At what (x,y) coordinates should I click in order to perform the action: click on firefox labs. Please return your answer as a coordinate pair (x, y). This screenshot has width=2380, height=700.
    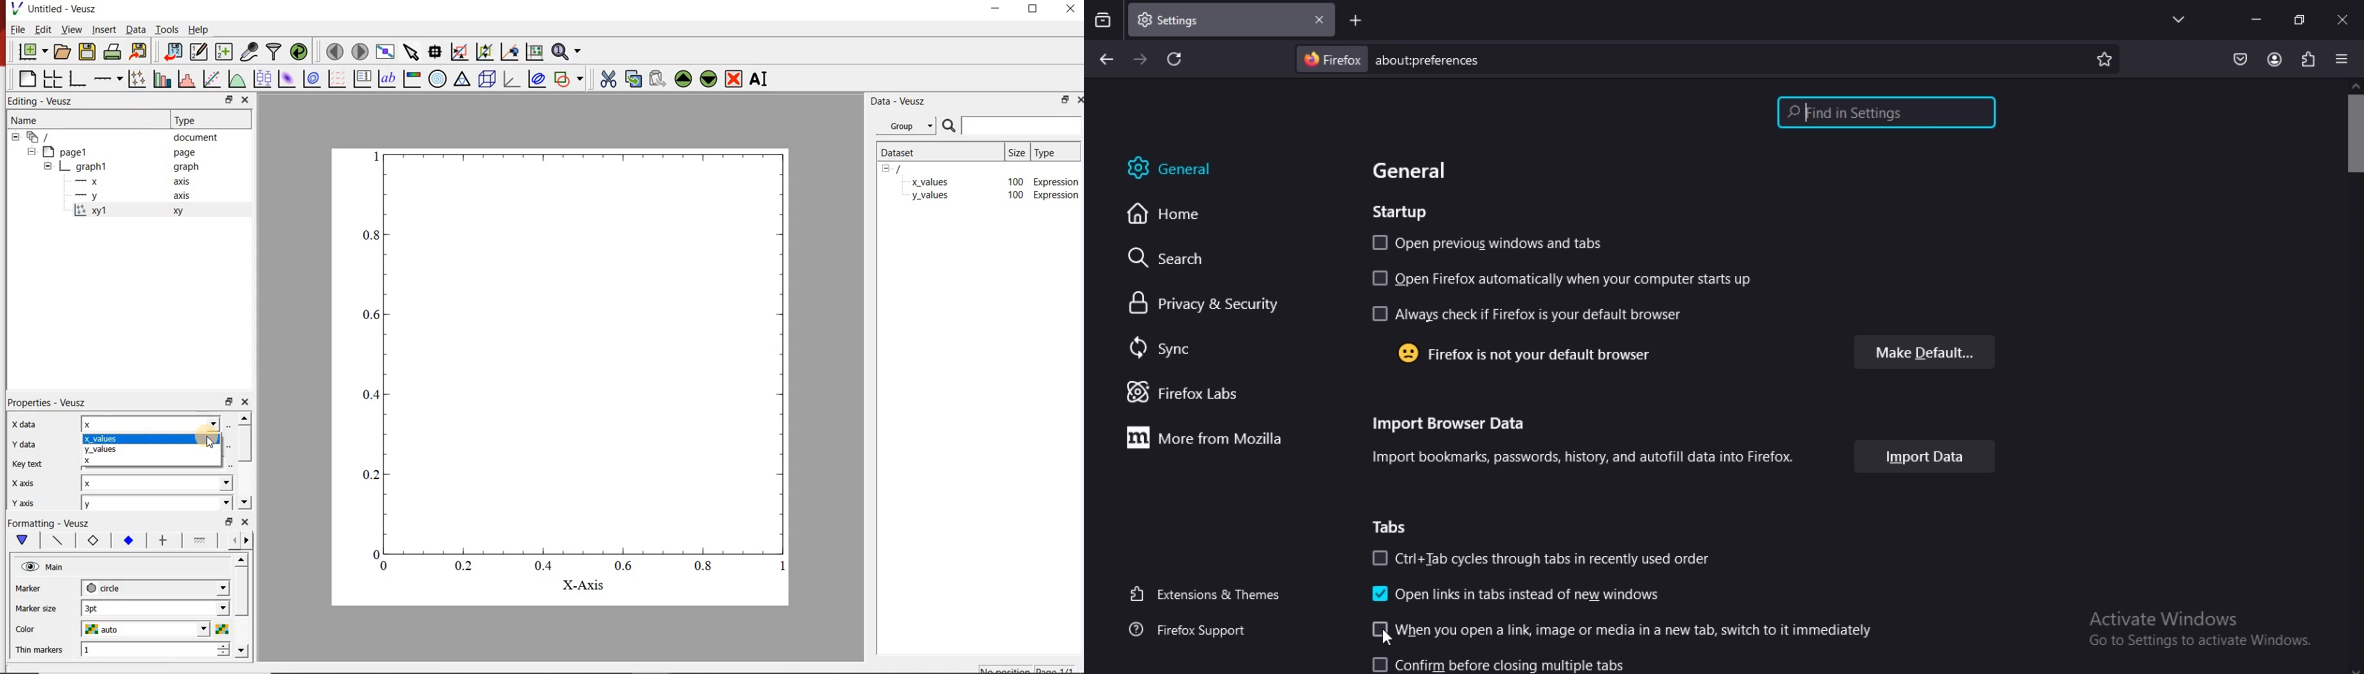
    Looking at the image, I should click on (1185, 394).